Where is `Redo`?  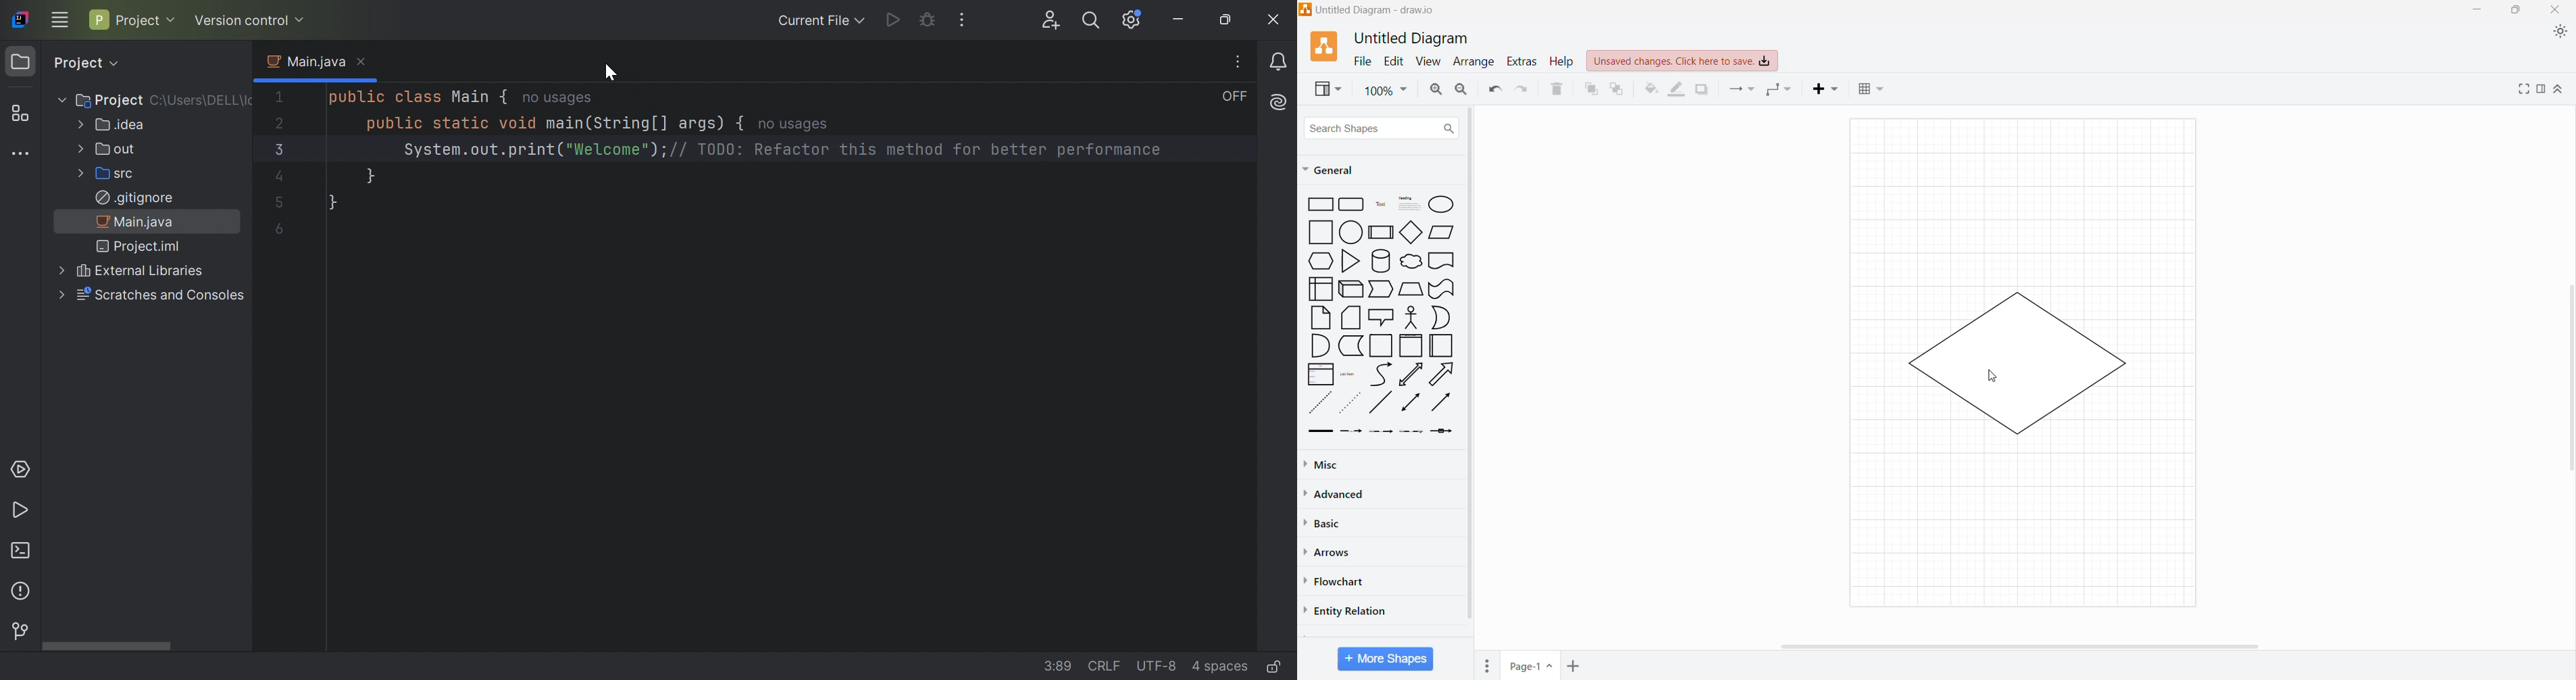 Redo is located at coordinates (1523, 89).